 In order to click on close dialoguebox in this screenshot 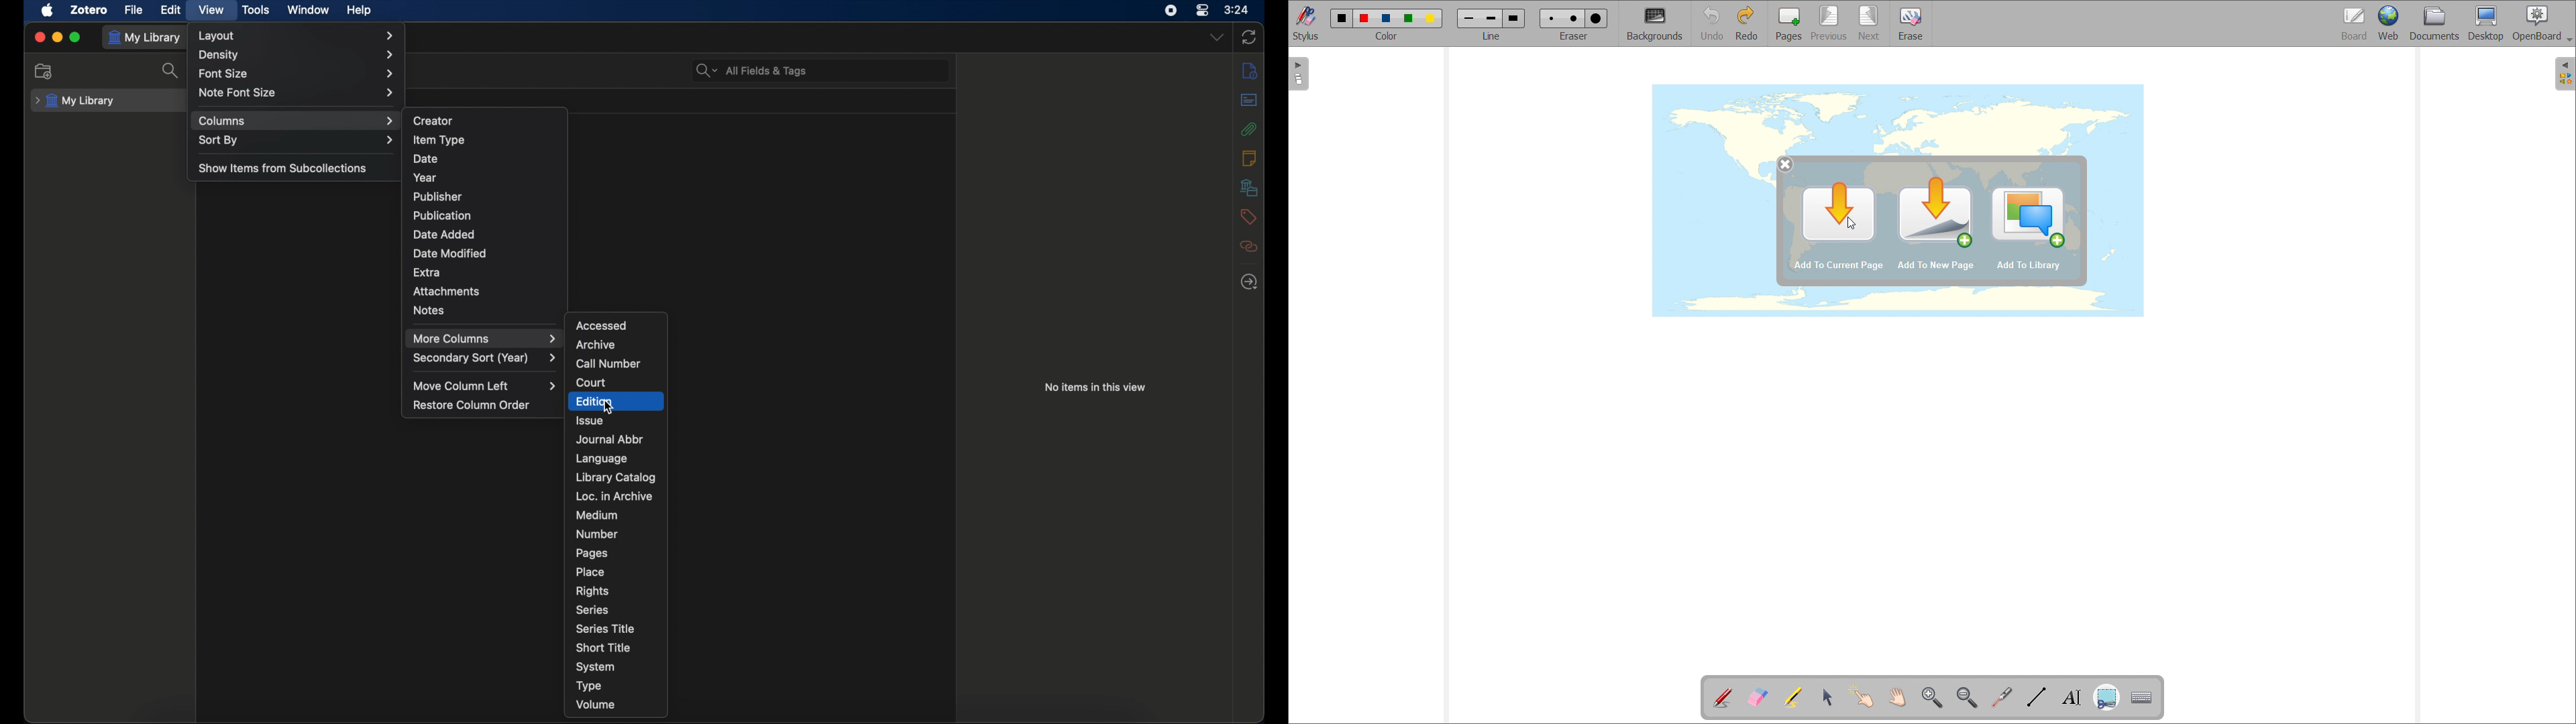, I will do `click(1786, 165)`.